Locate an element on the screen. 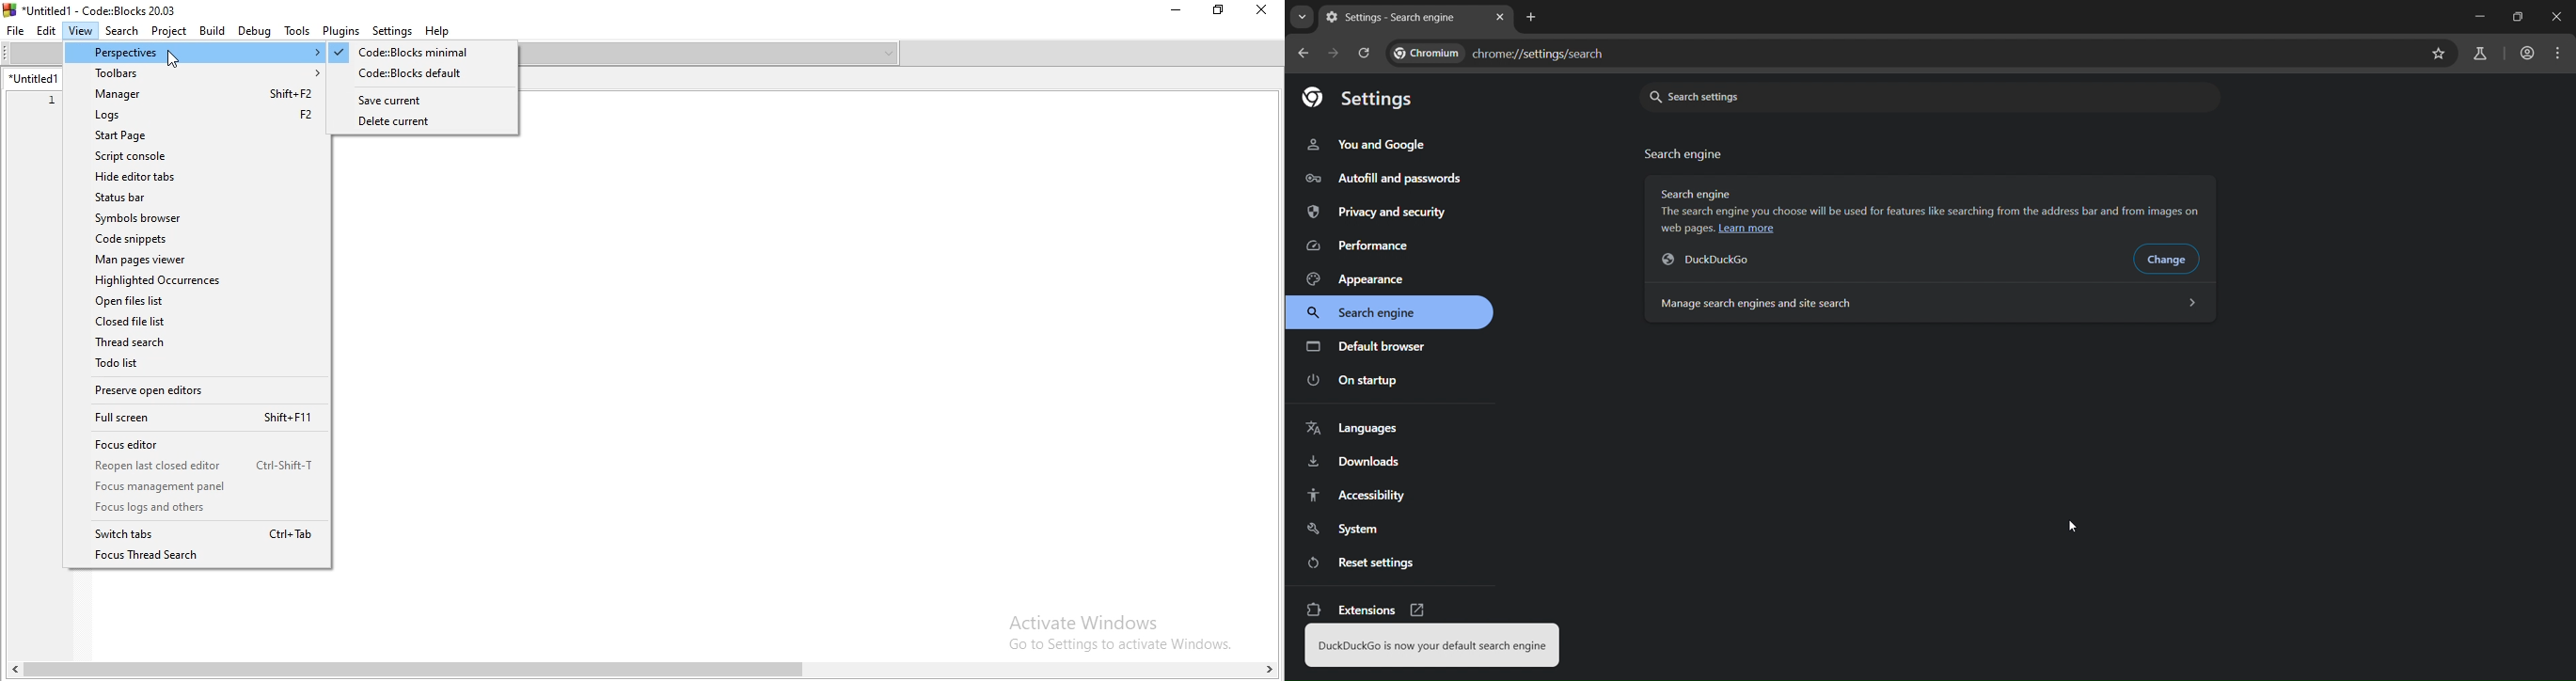 The height and width of the screenshot is (700, 2576). delete current is located at coordinates (429, 122).